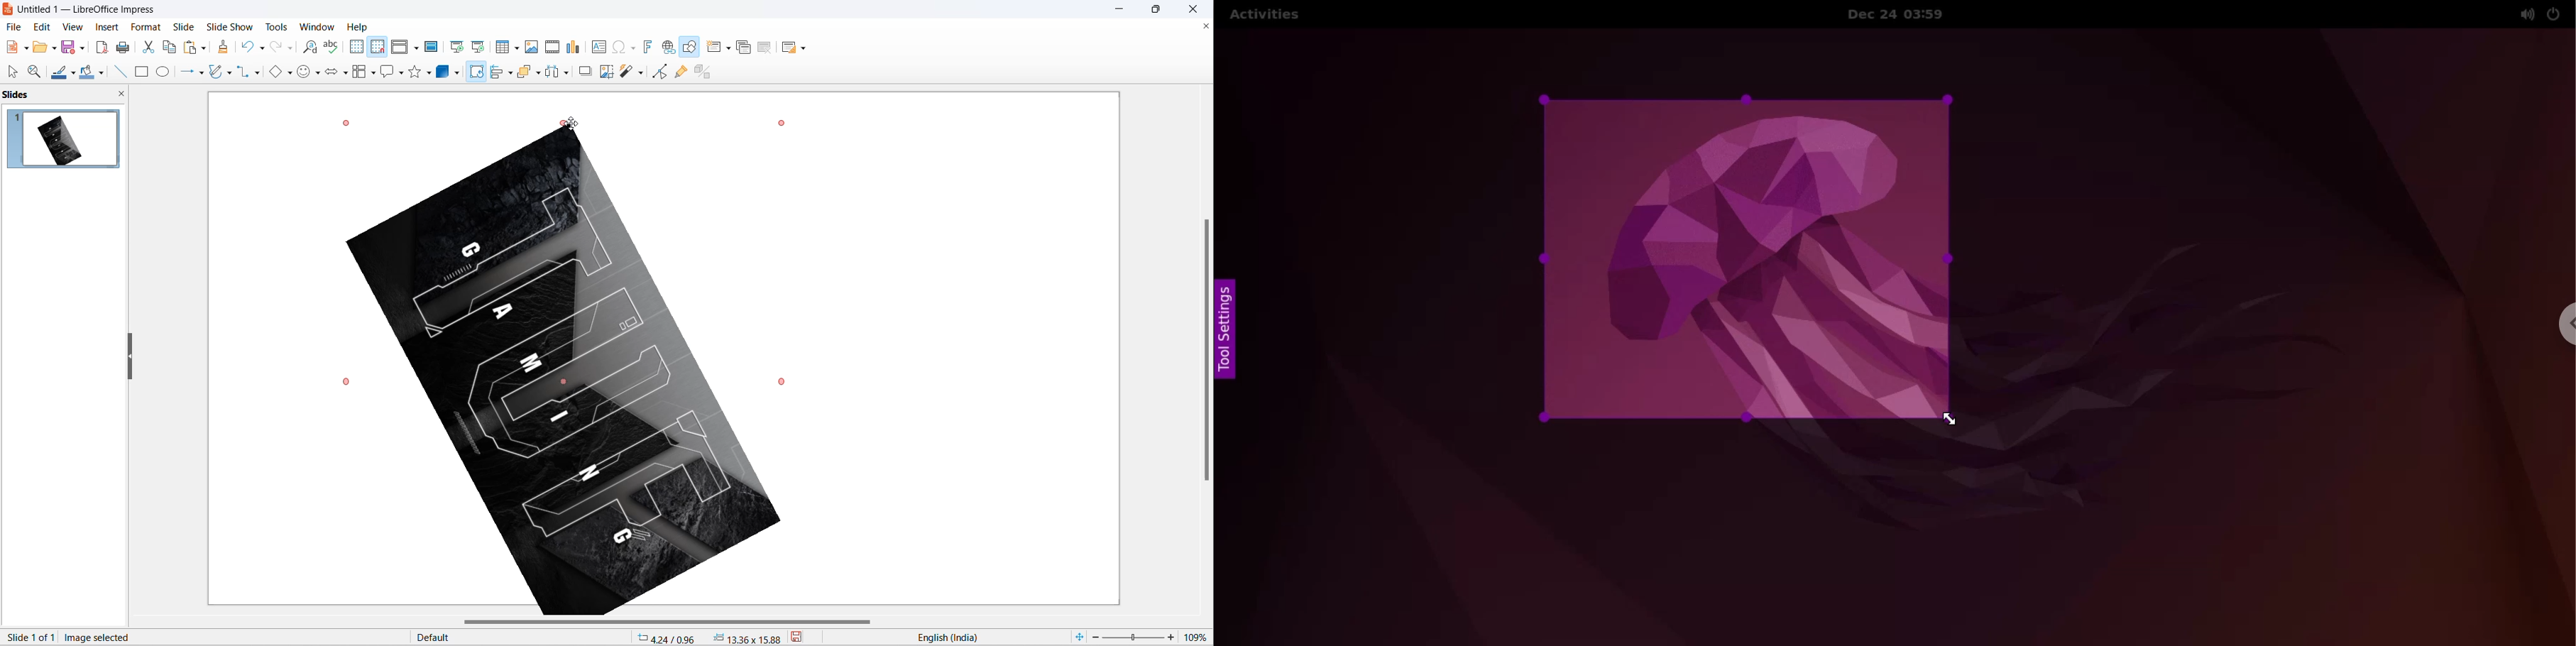  Describe the element at coordinates (586, 71) in the screenshot. I see `shadow` at that location.